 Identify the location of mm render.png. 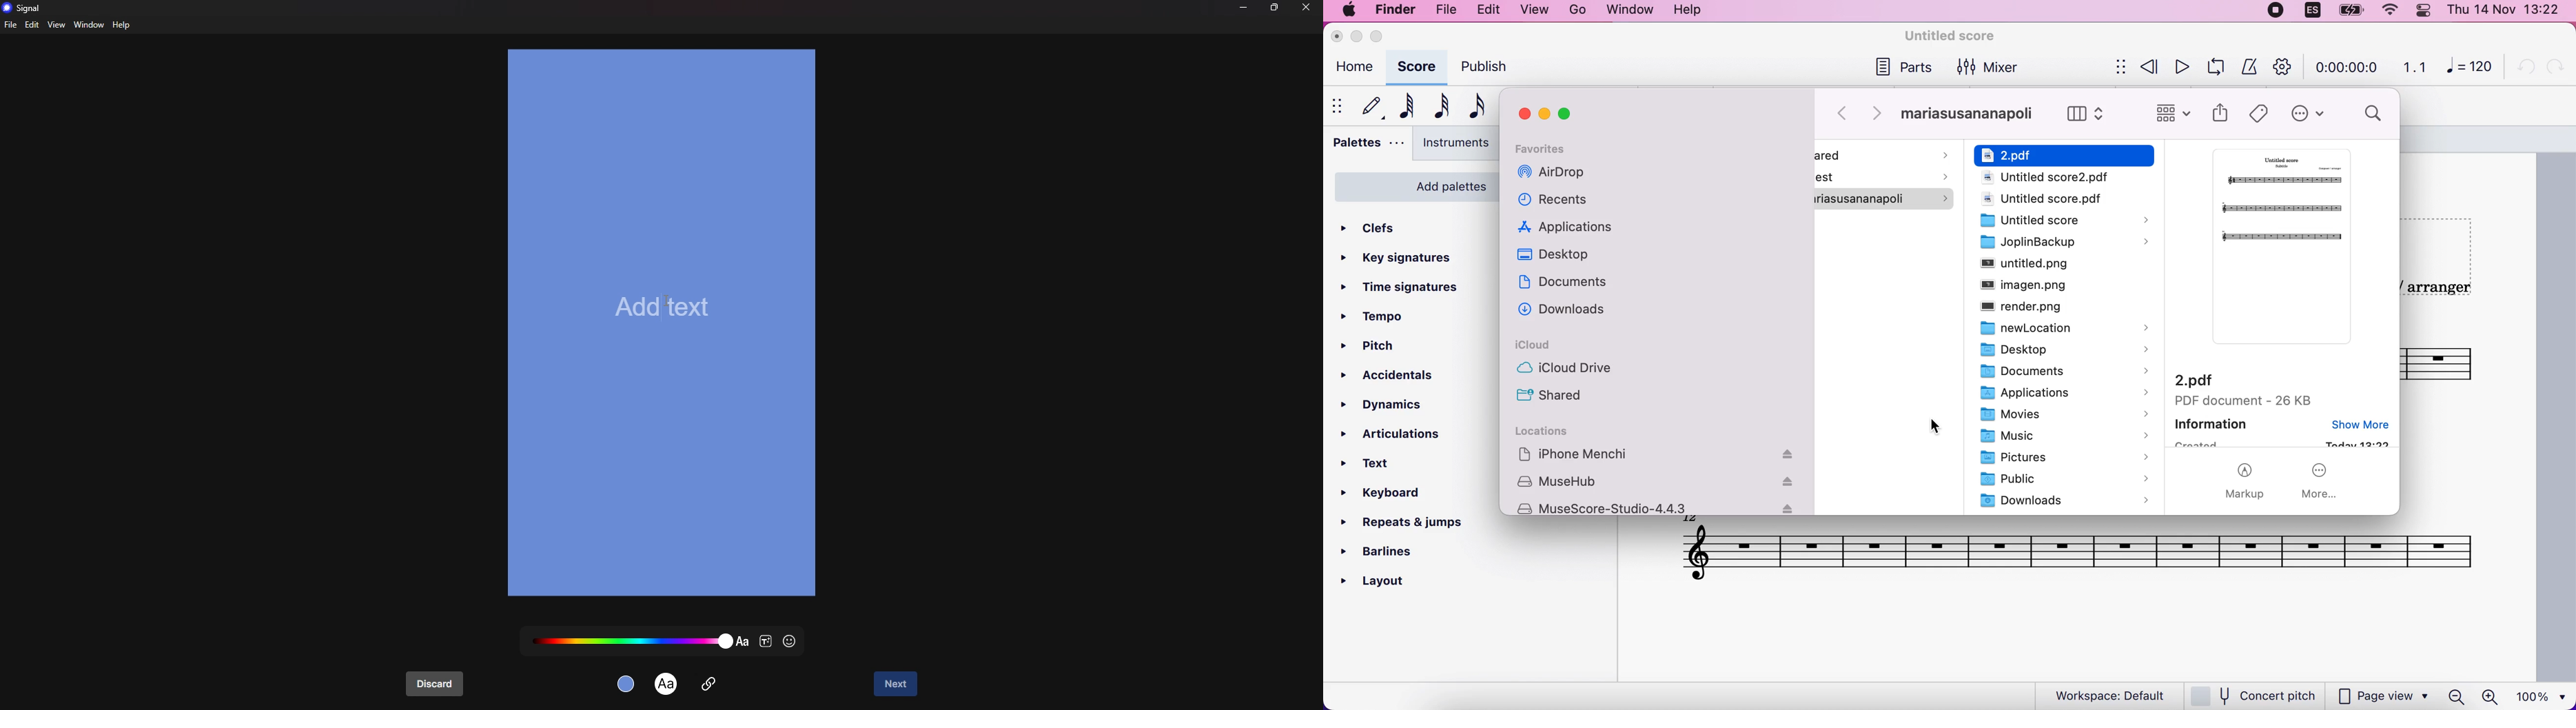
(2050, 308).